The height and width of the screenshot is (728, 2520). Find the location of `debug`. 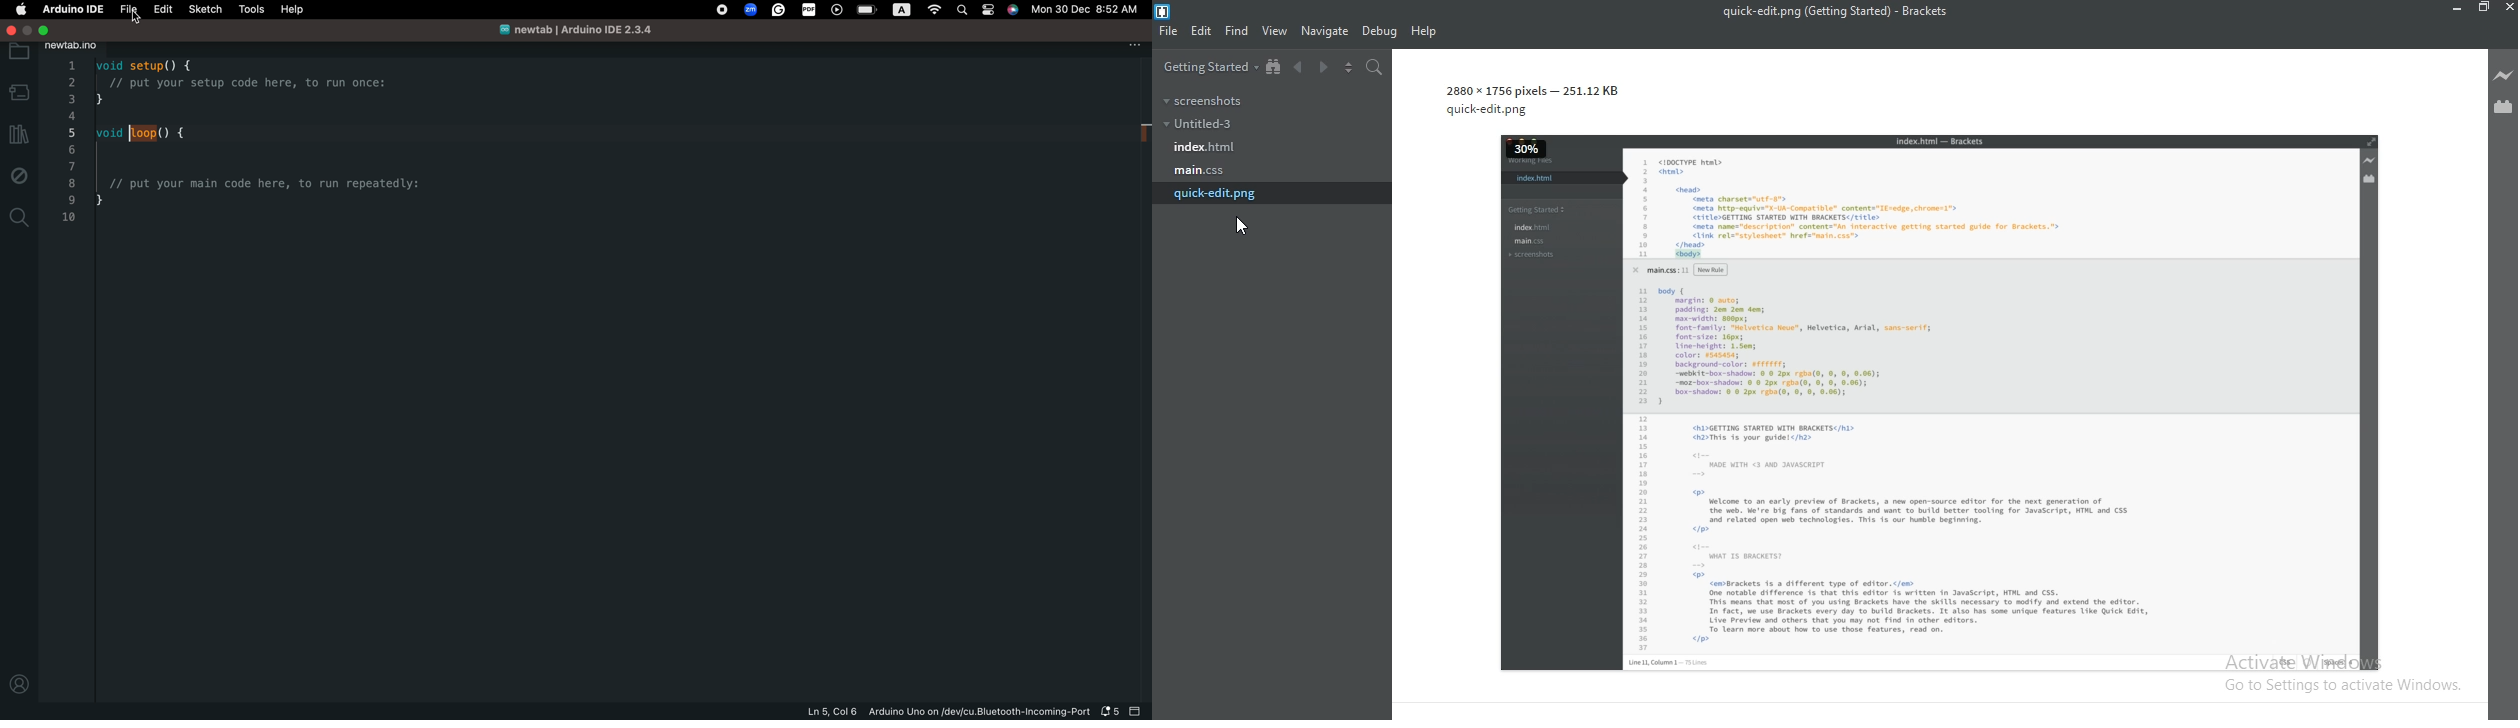

debug is located at coordinates (1377, 32).